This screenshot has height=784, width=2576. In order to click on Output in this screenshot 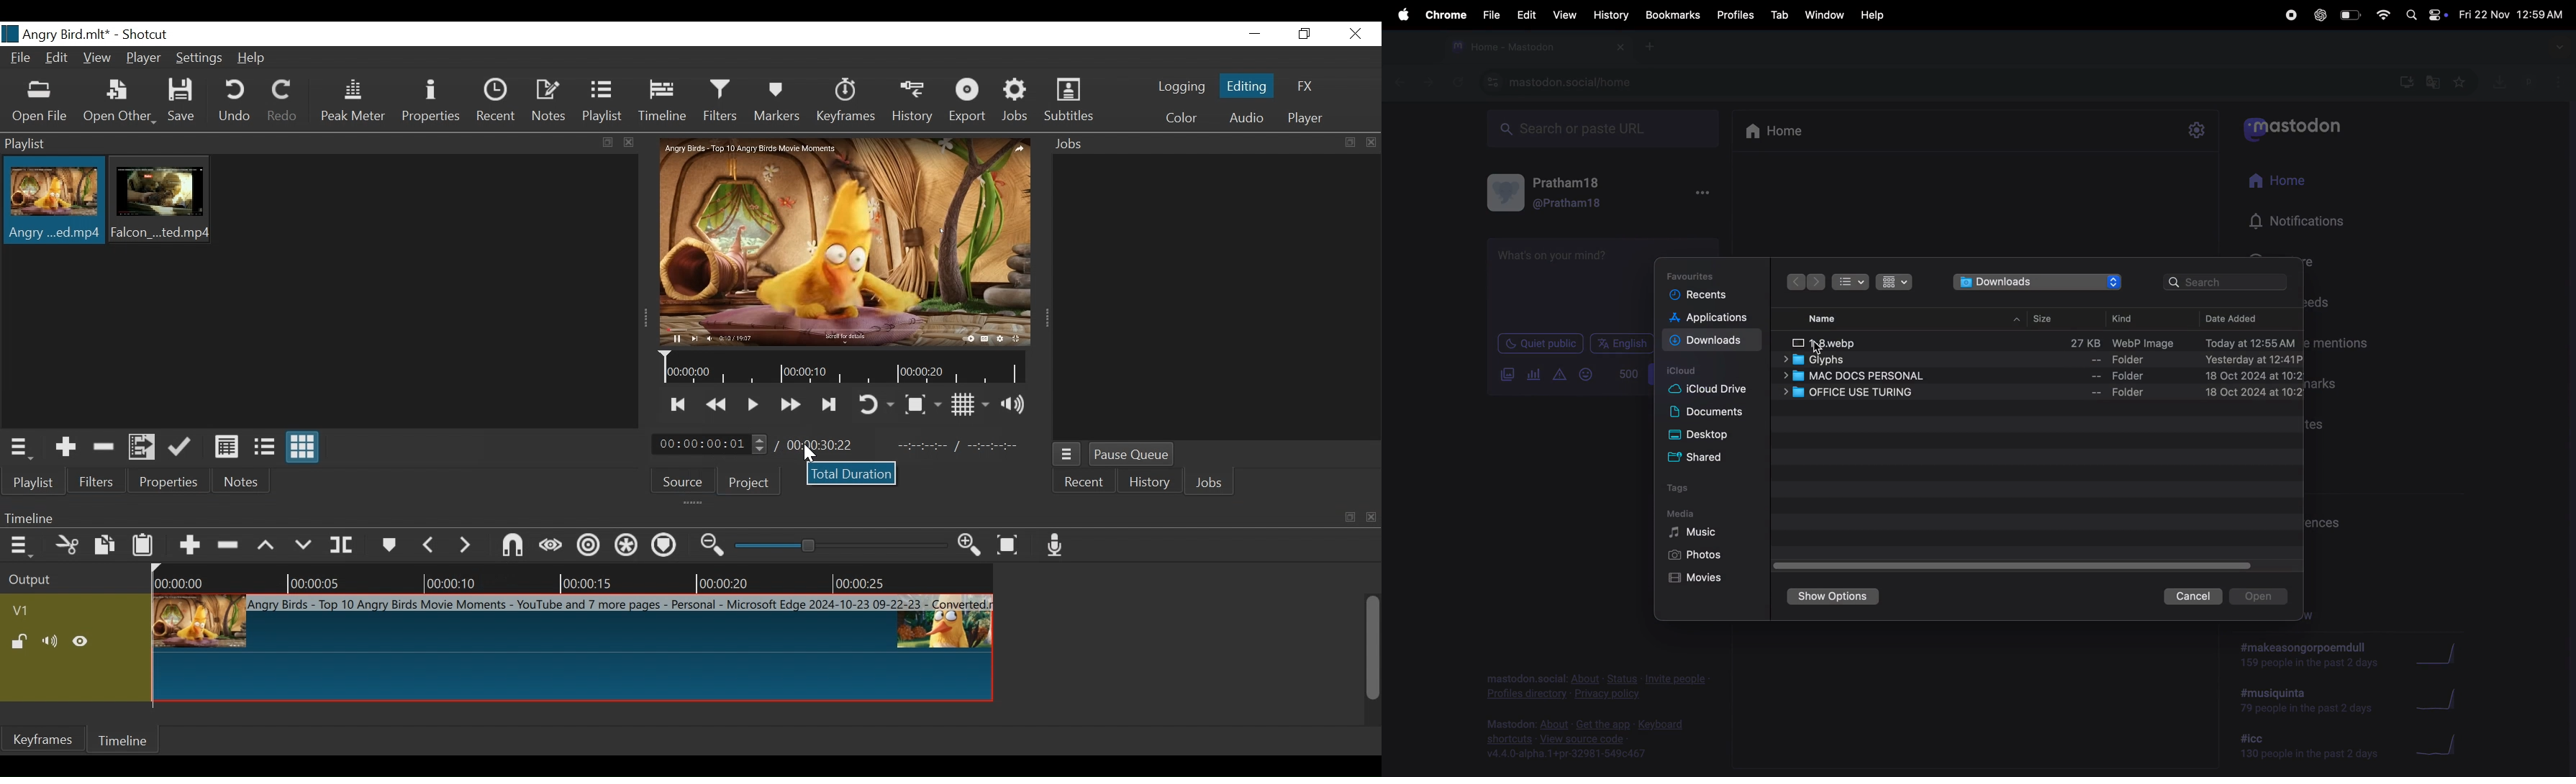, I will do `click(42, 580)`.